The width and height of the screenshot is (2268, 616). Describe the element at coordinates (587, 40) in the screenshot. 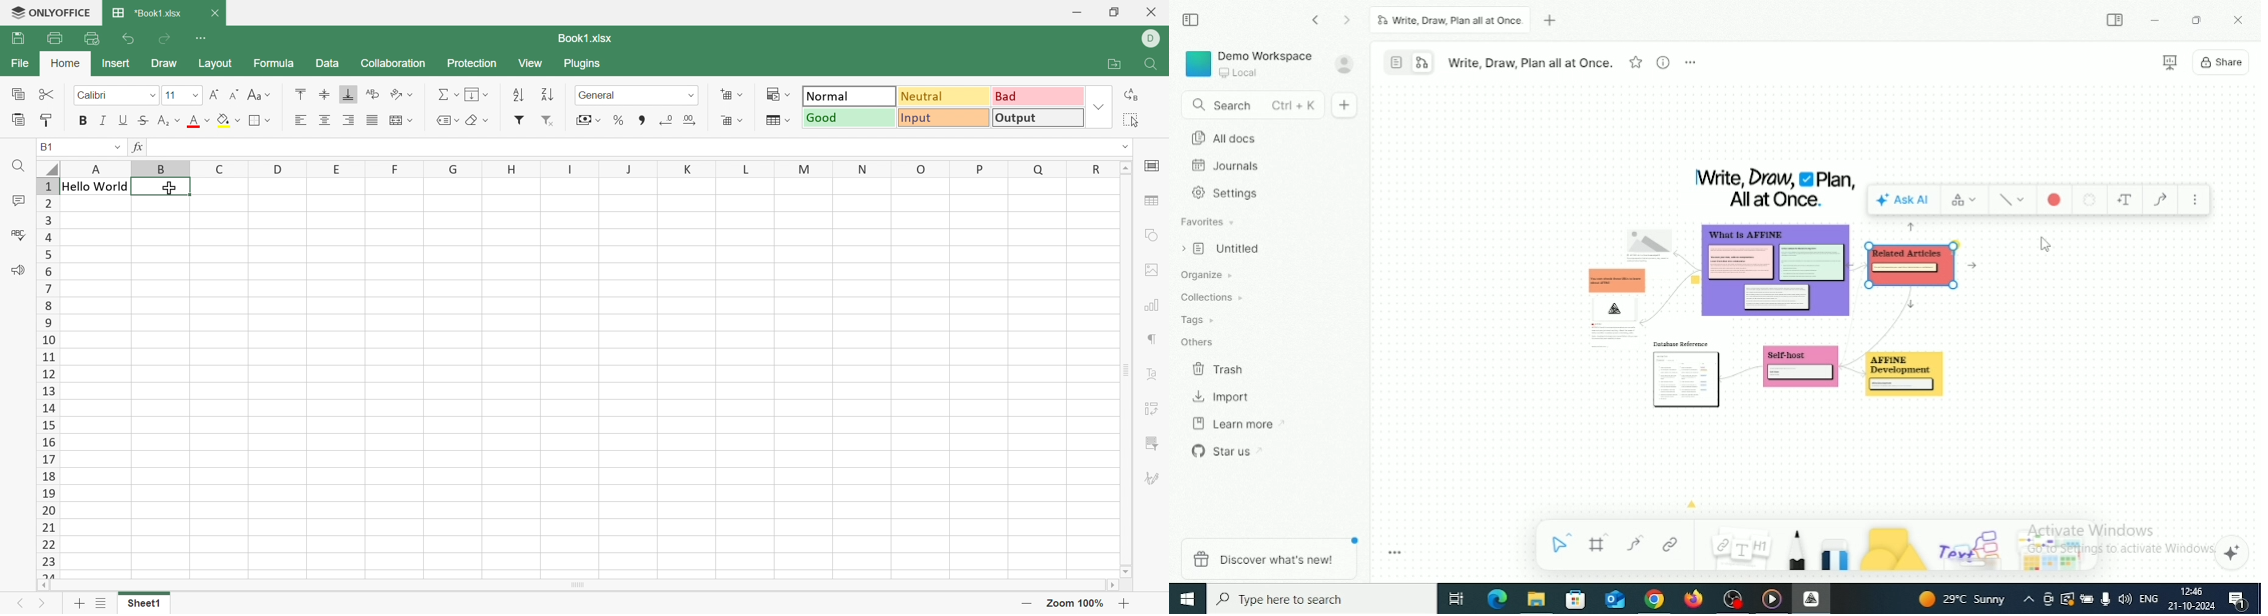

I see `Book1.xlsx` at that location.